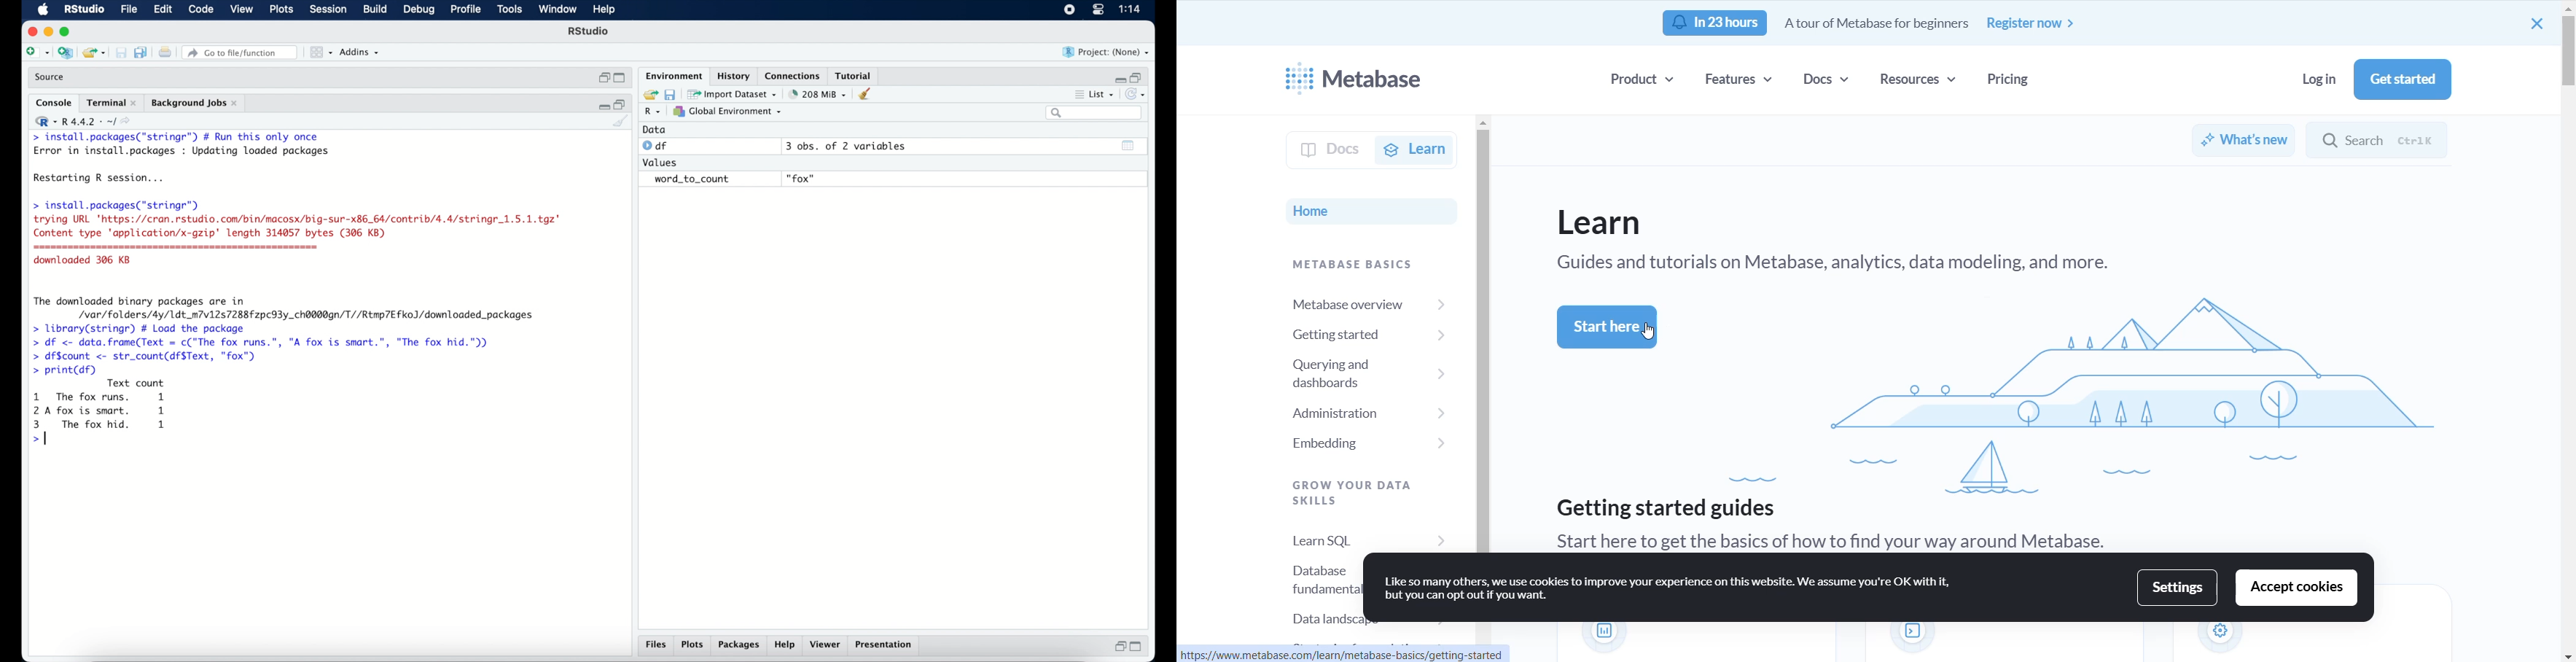 This screenshot has height=672, width=2576. I want to click on help, so click(786, 645).